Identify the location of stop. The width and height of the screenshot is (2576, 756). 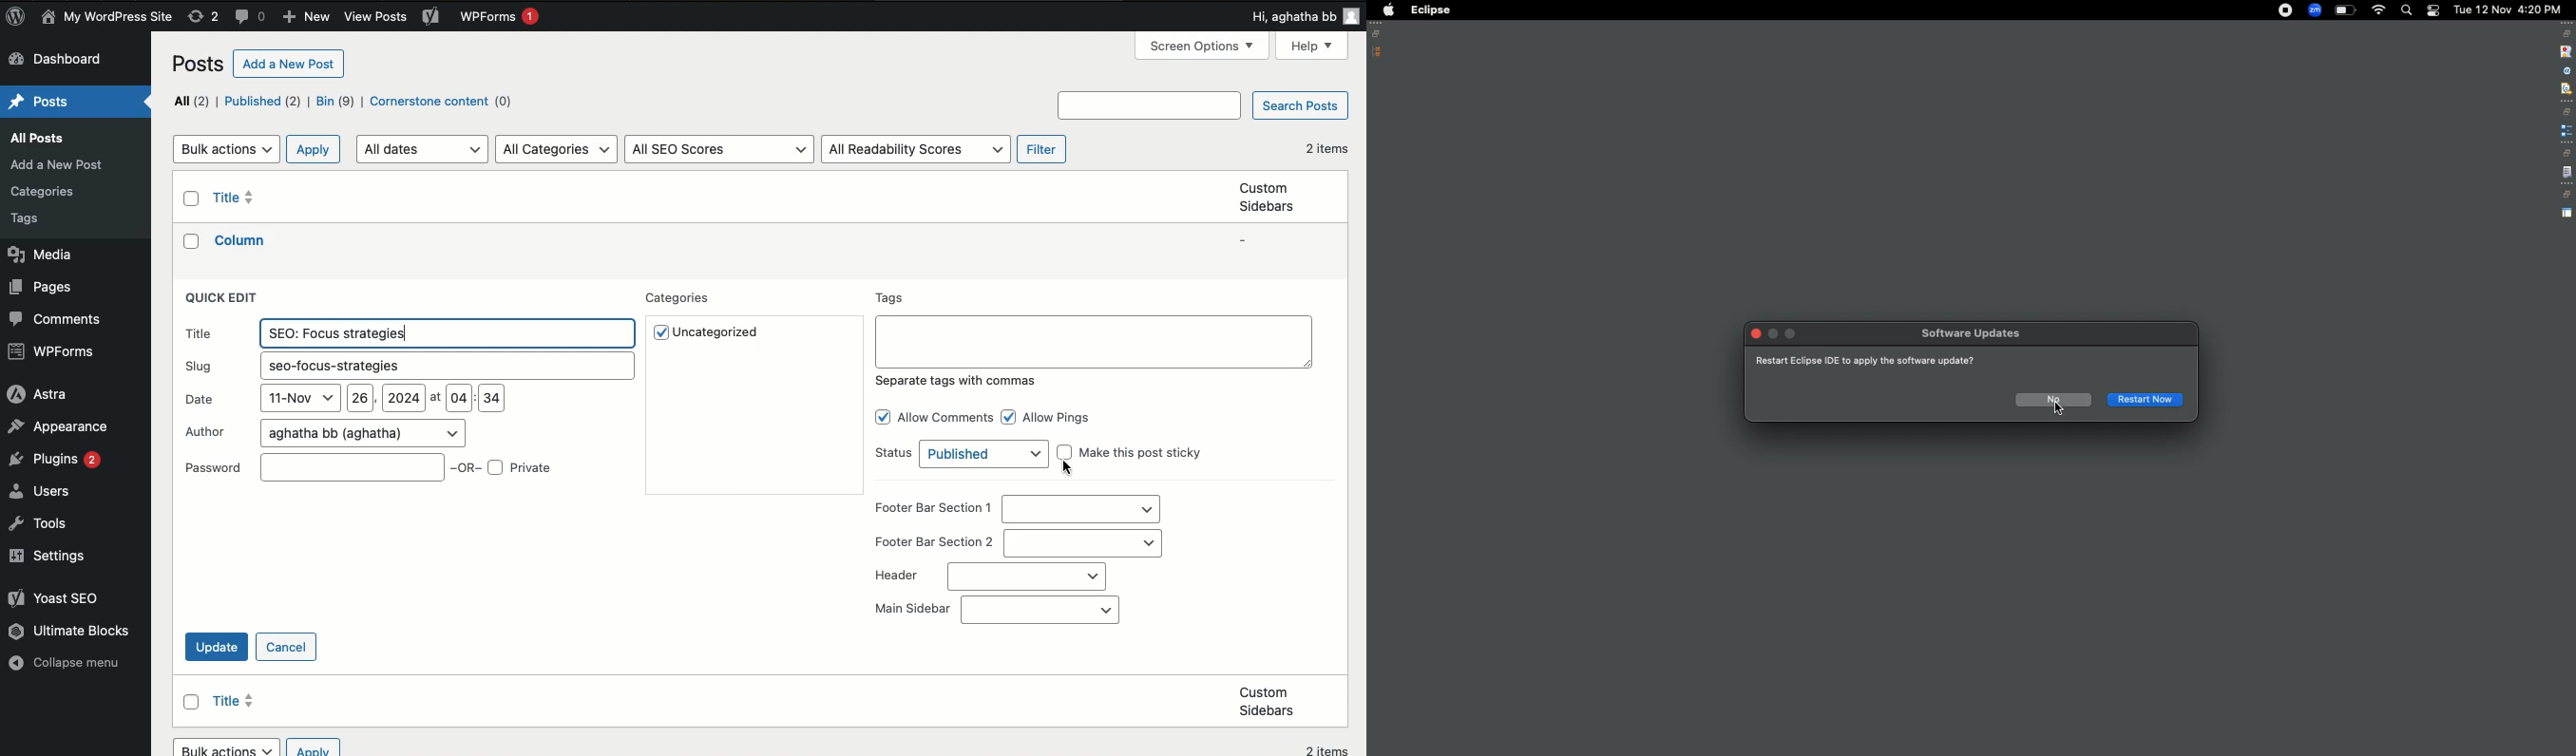
(2565, 50).